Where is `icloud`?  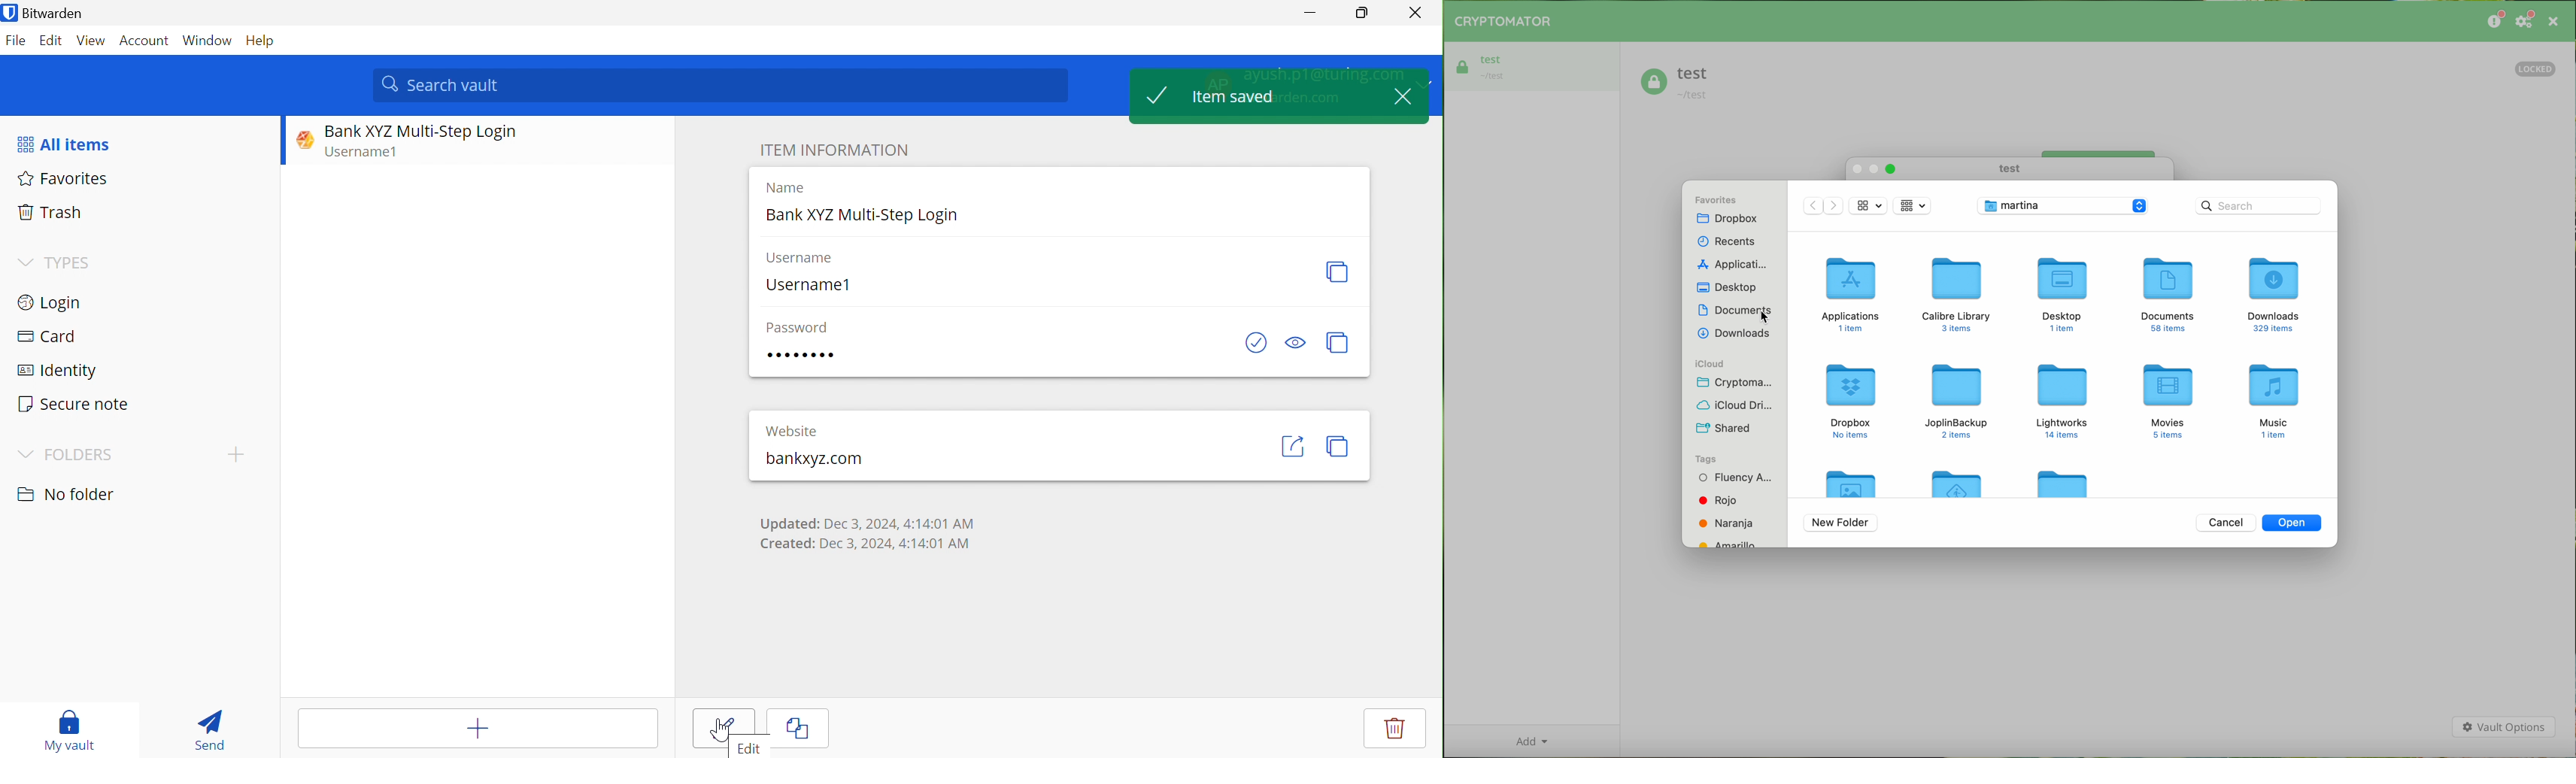 icloud is located at coordinates (1709, 364).